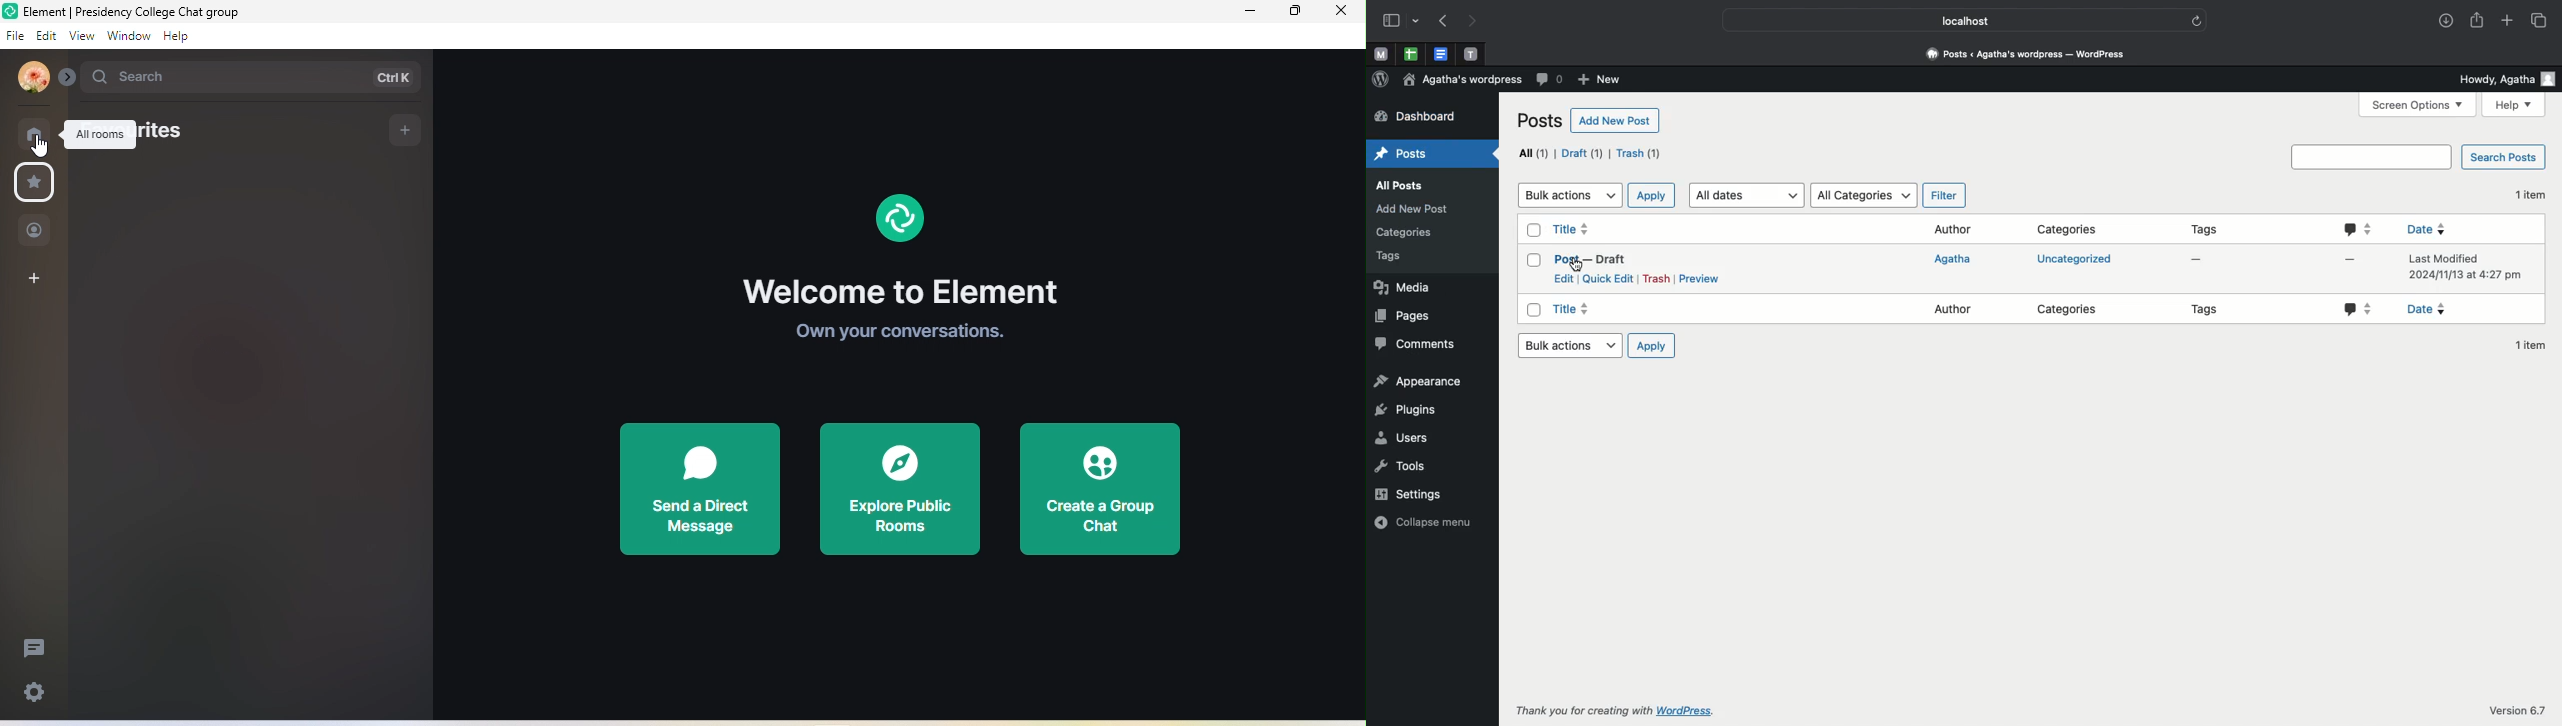 This screenshot has width=2576, height=728. Describe the element at coordinates (2532, 345) in the screenshot. I see `1 item` at that location.